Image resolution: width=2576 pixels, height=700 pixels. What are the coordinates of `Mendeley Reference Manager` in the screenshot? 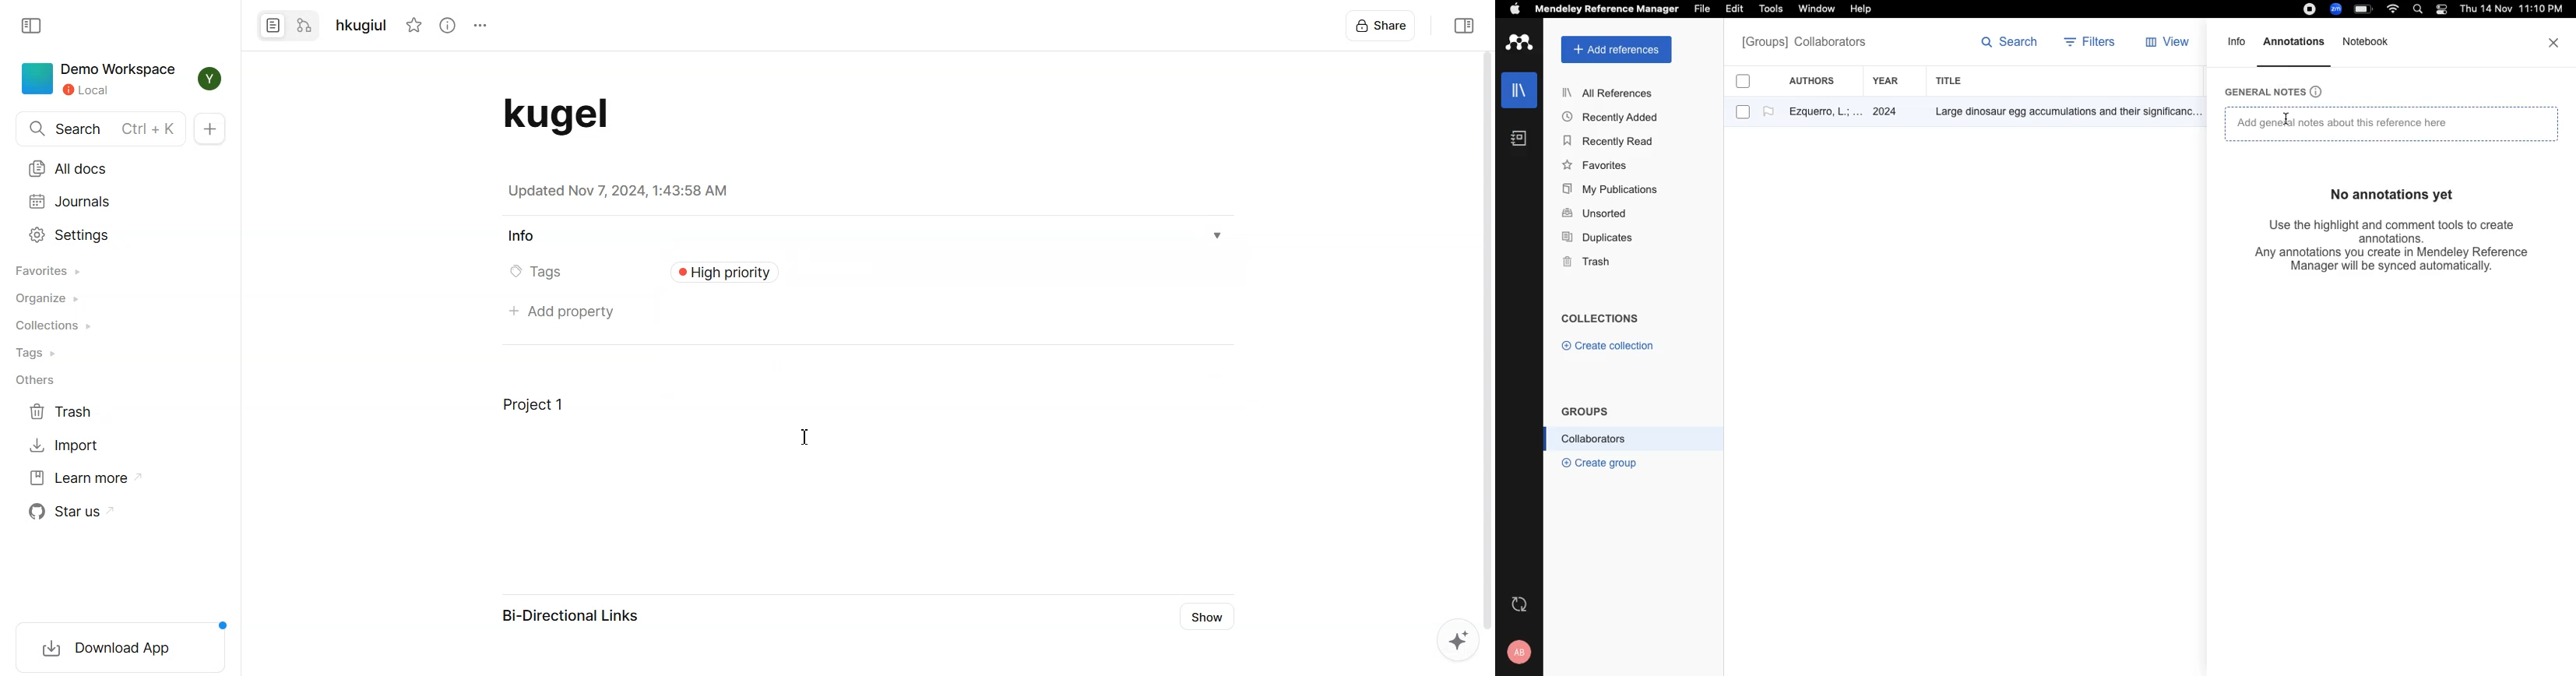 It's located at (1607, 10).